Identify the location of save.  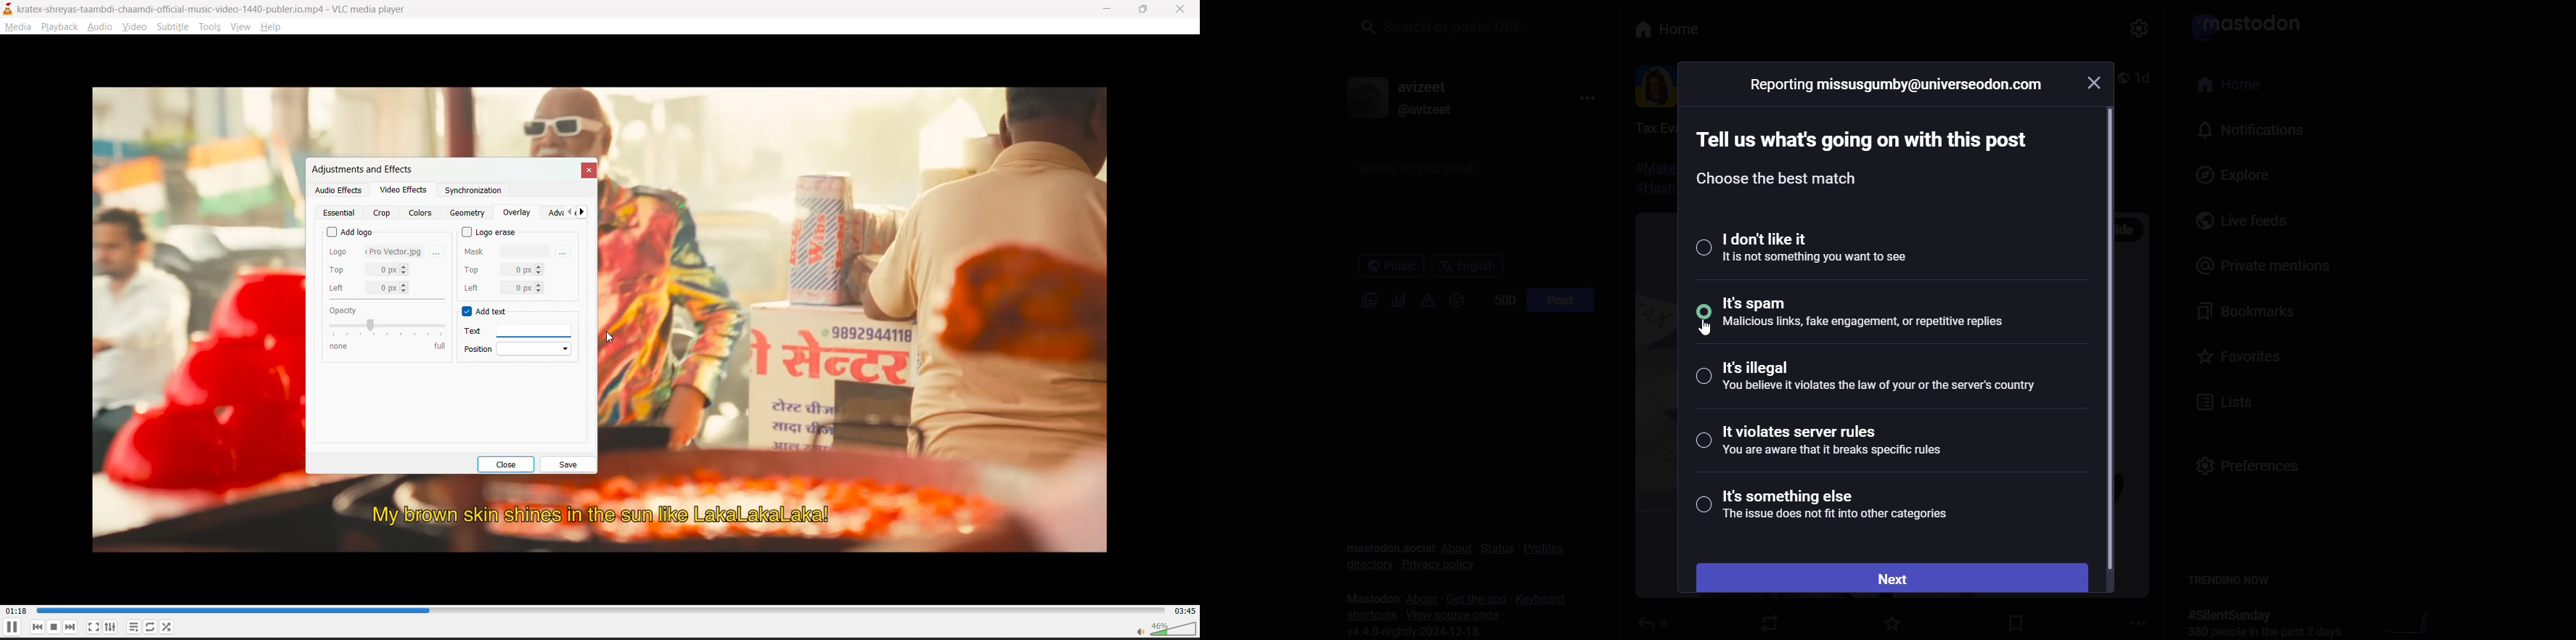
(568, 465).